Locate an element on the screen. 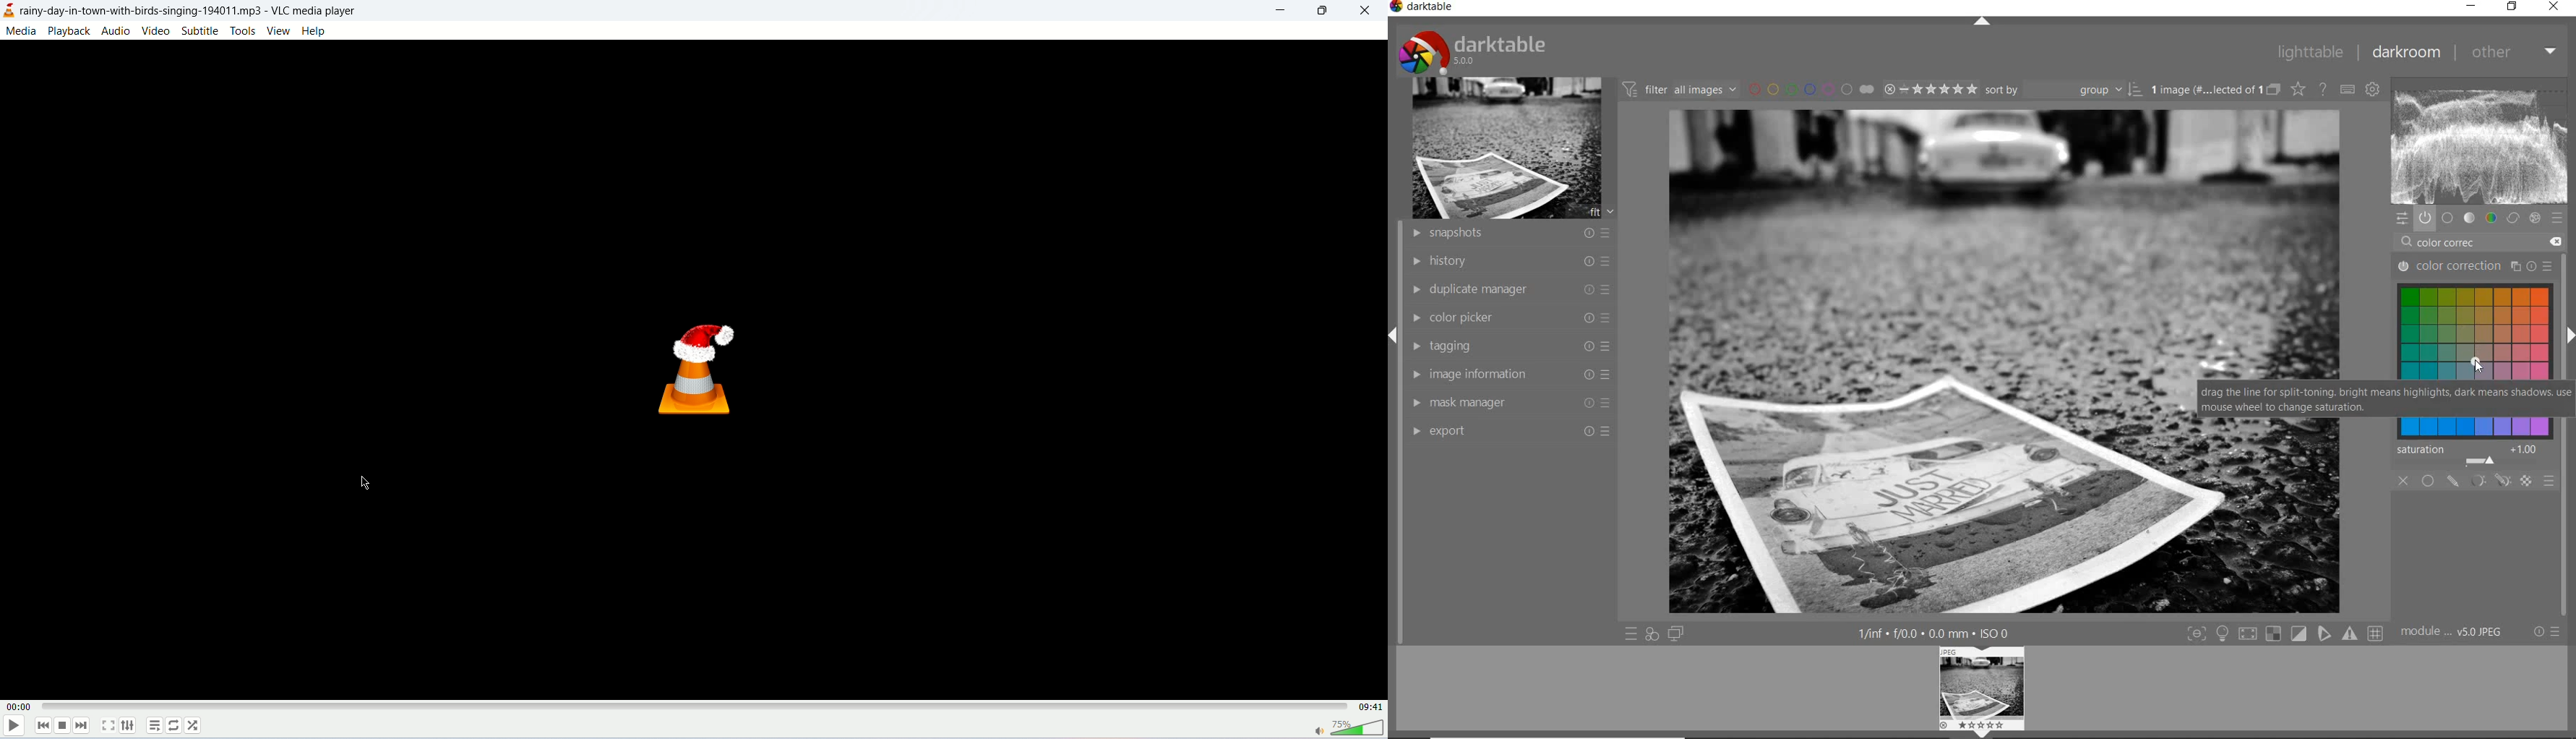 The width and height of the screenshot is (2576, 756). progress bar is located at coordinates (696, 706).